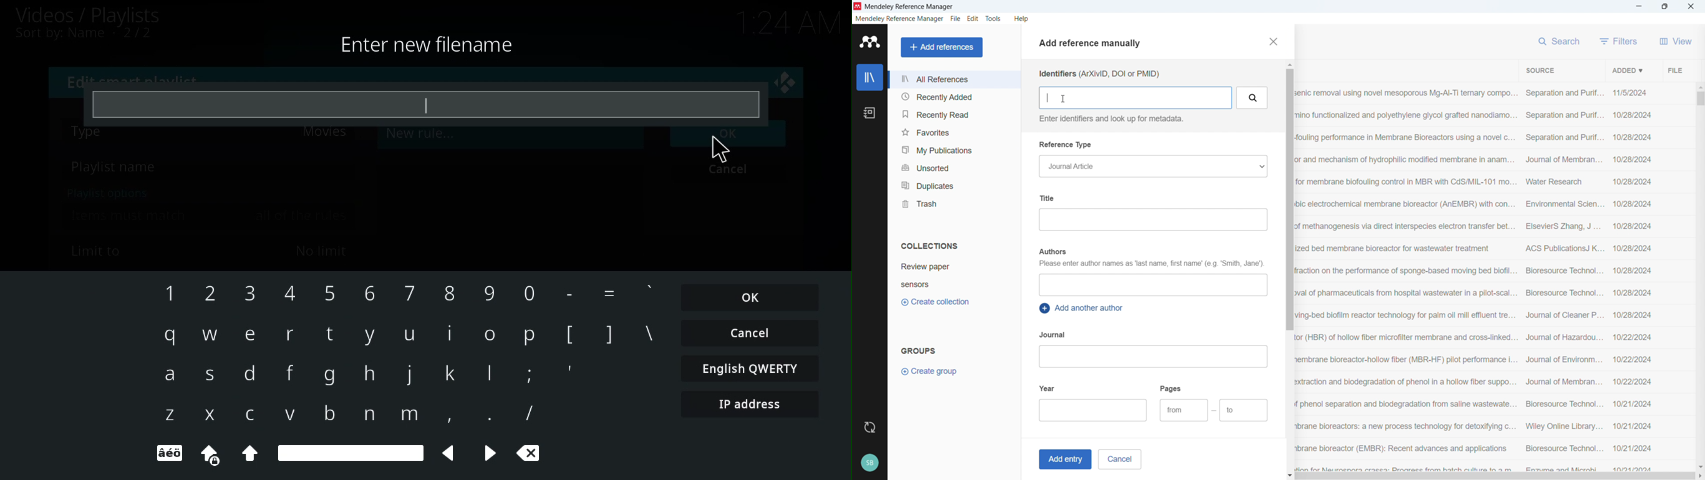  I want to click on Duplicates , so click(954, 185).